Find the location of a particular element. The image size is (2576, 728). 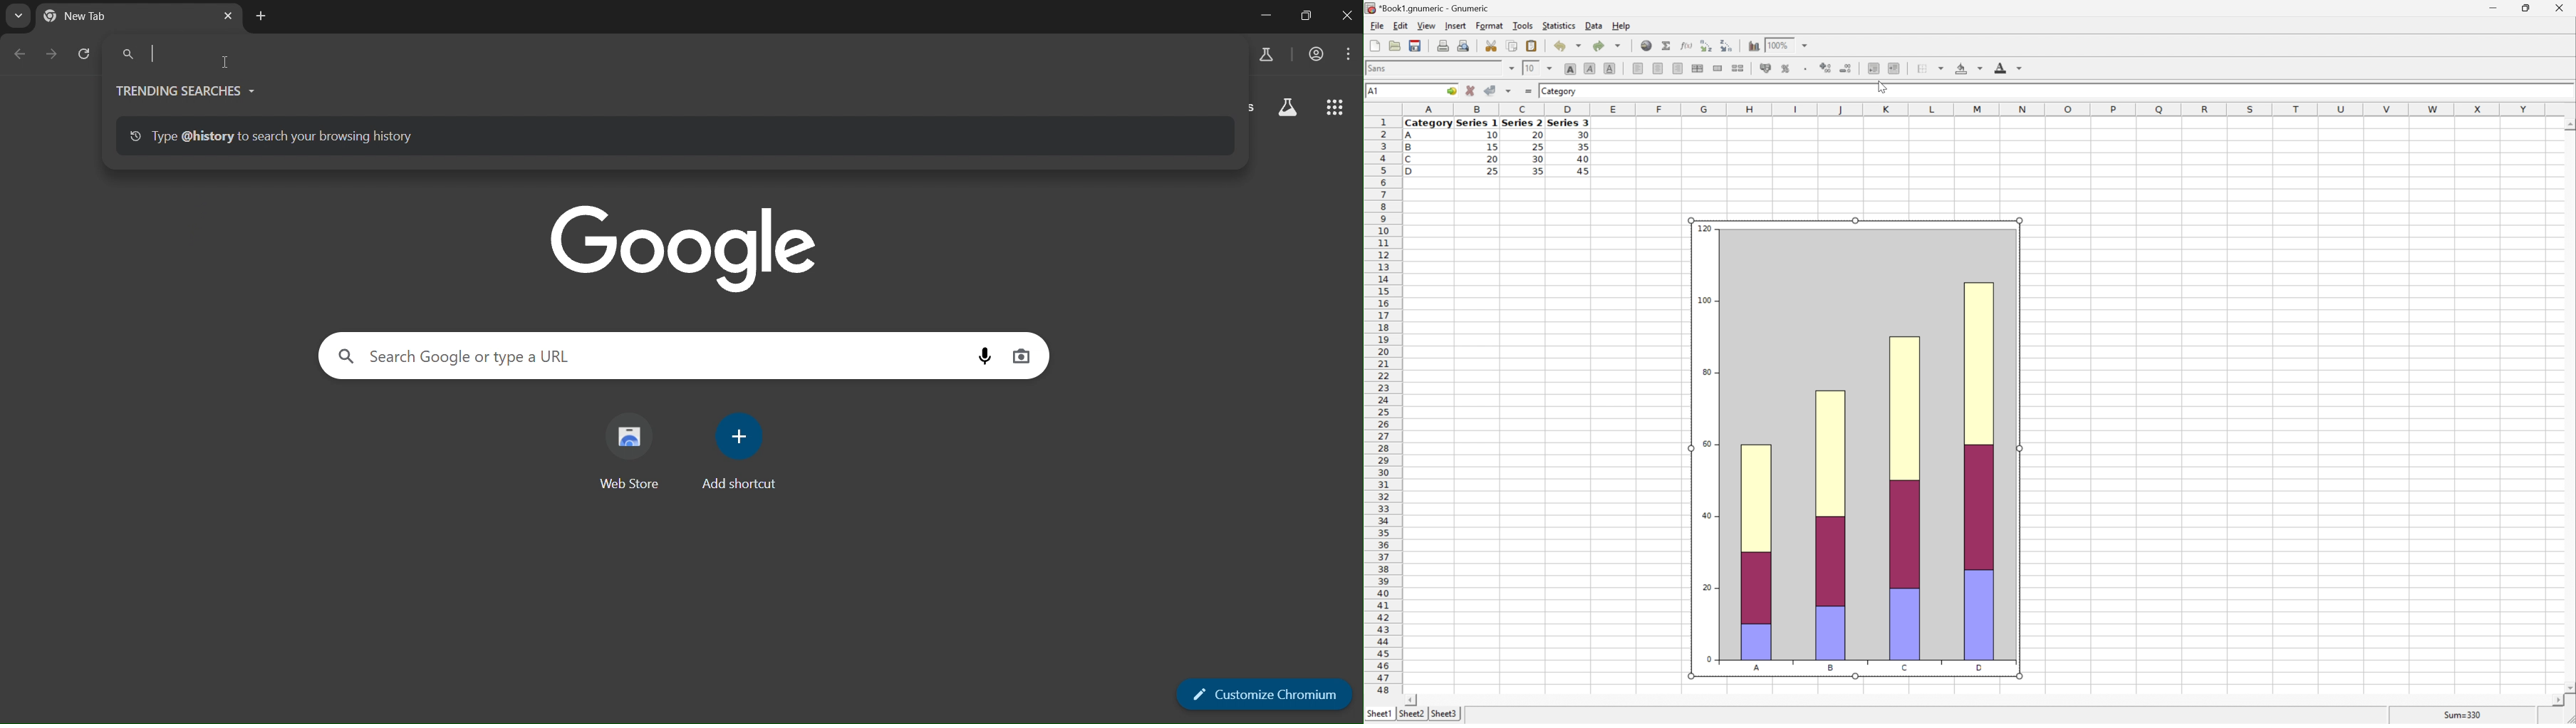

Foreground is located at coordinates (2007, 66).